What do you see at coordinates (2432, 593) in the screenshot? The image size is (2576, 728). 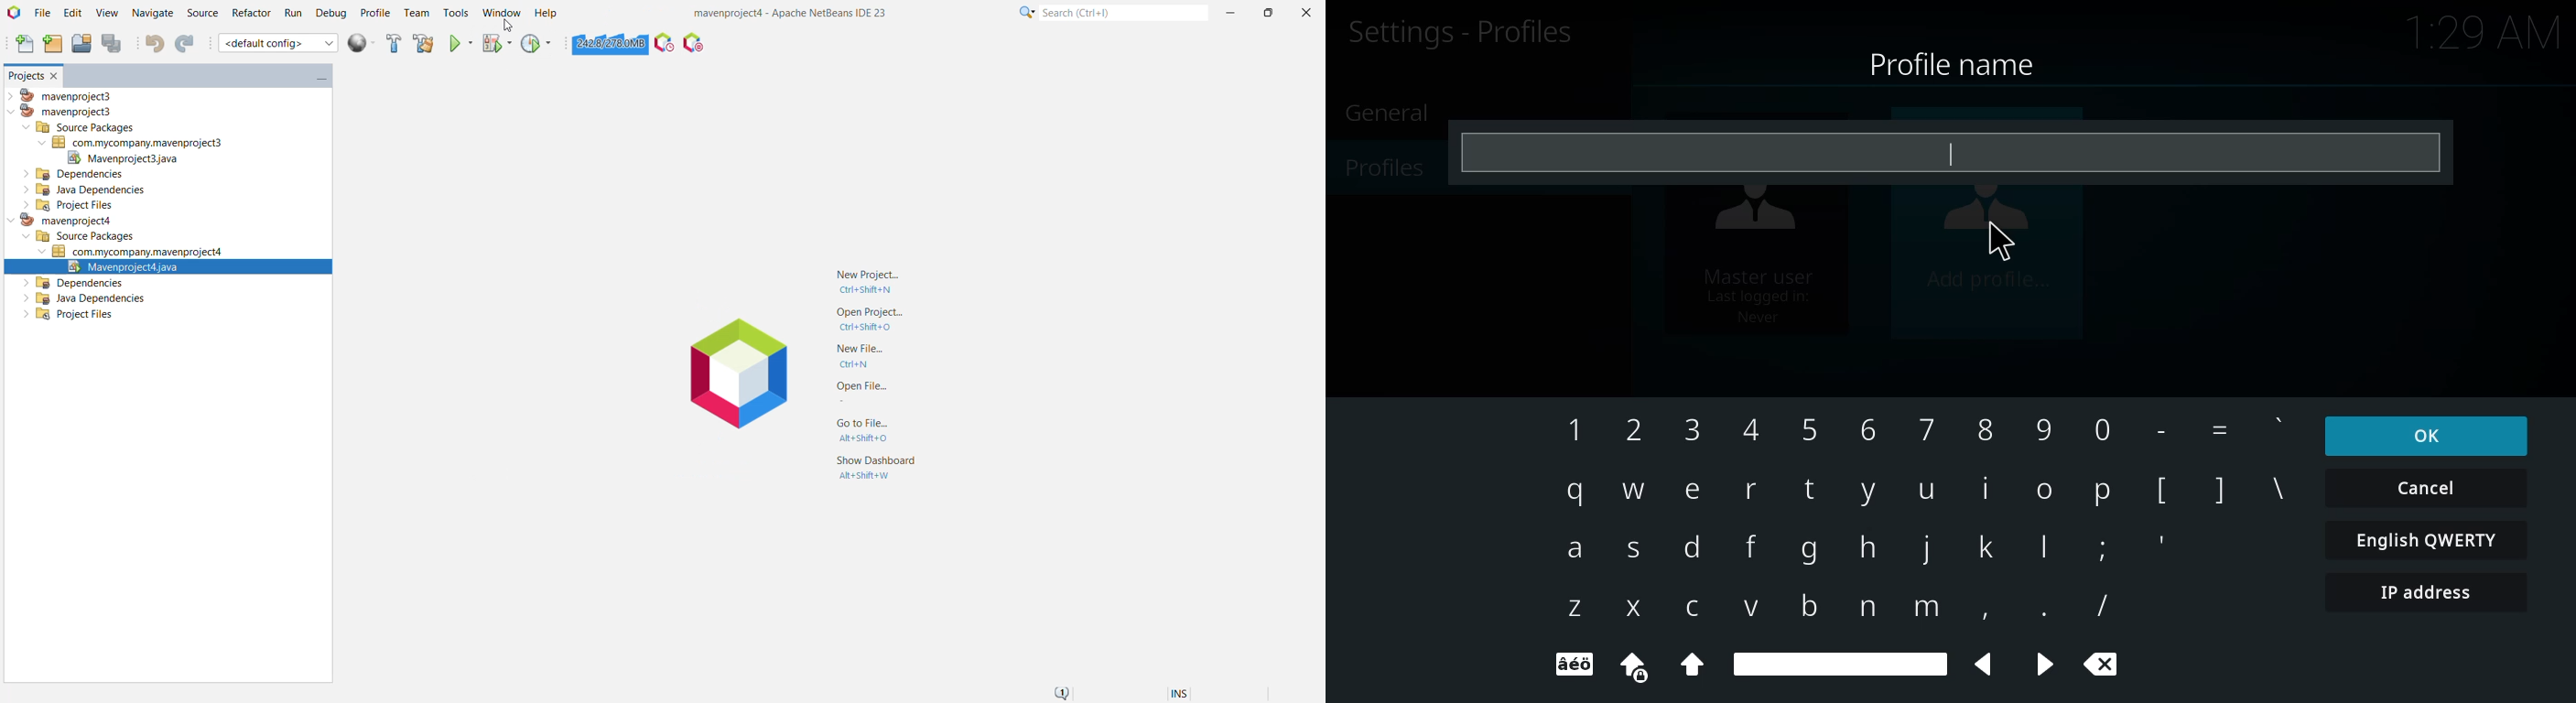 I see `ip address` at bounding box center [2432, 593].